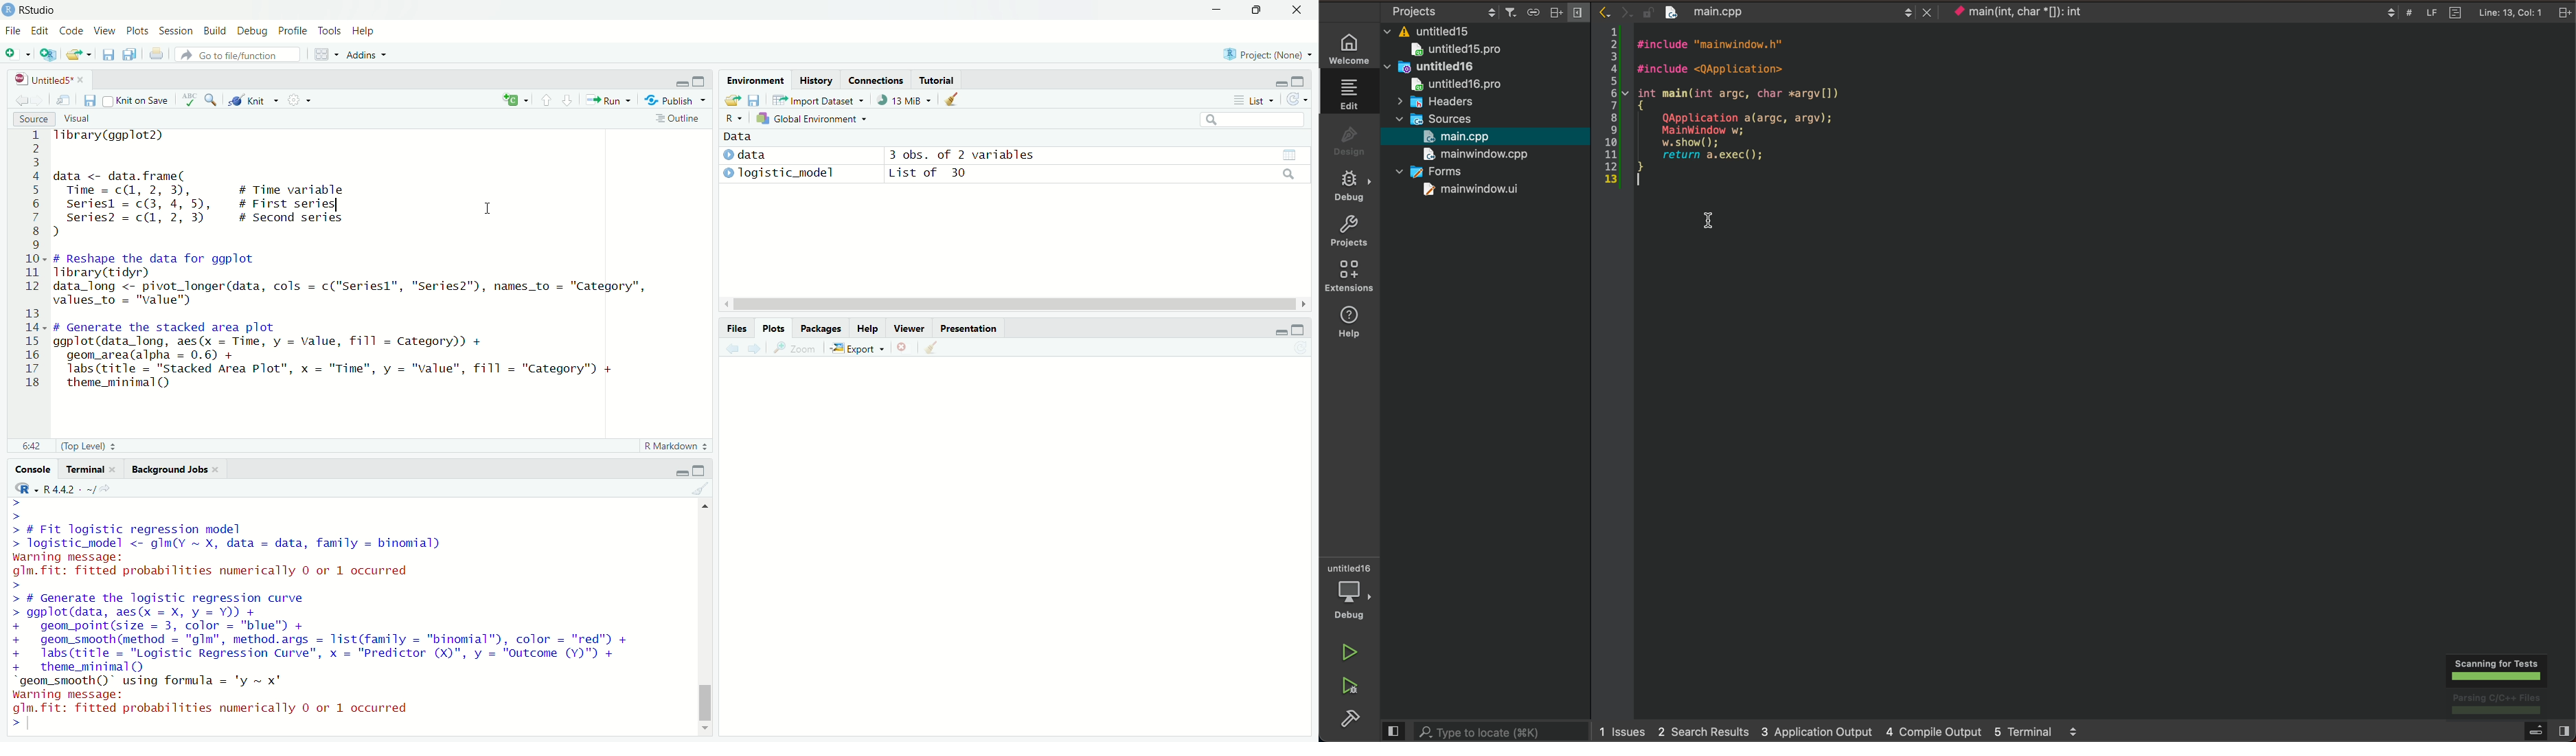 The height and width of the screenshot is (756, 2576). I want to click on Go to file/function, so click(240, 54).